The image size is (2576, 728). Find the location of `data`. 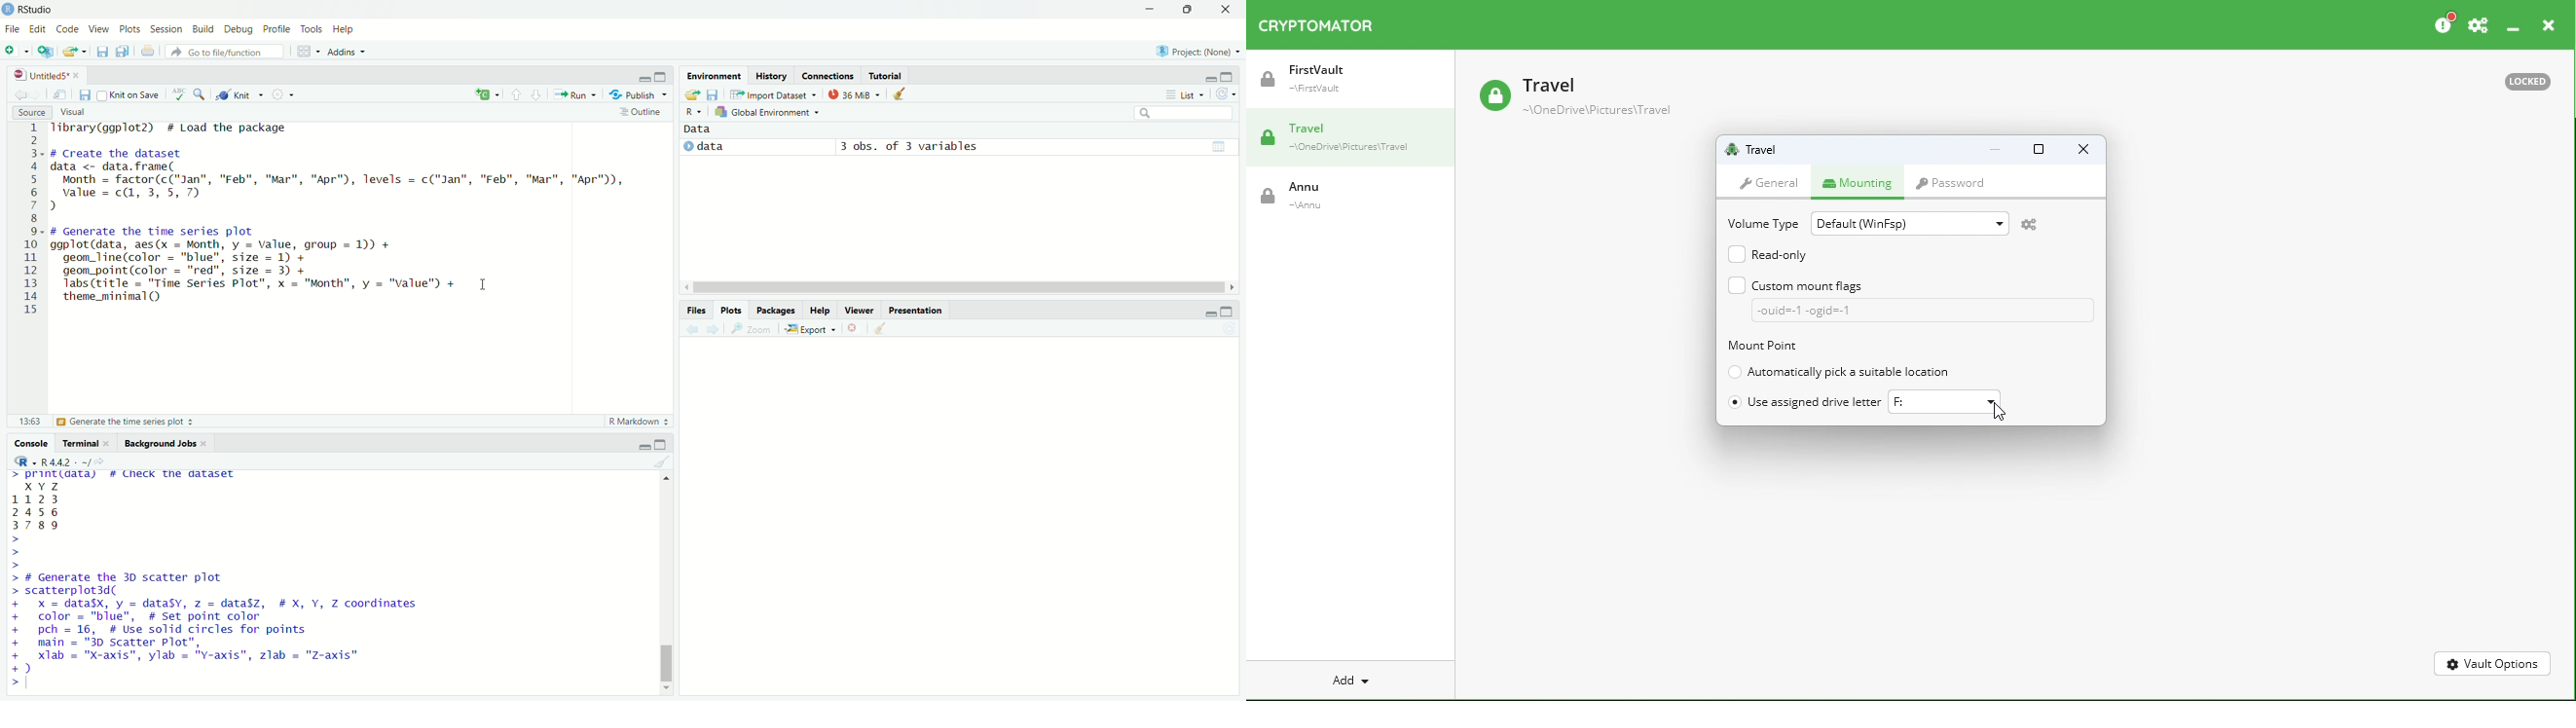

data is located at coordinates (711, 147).